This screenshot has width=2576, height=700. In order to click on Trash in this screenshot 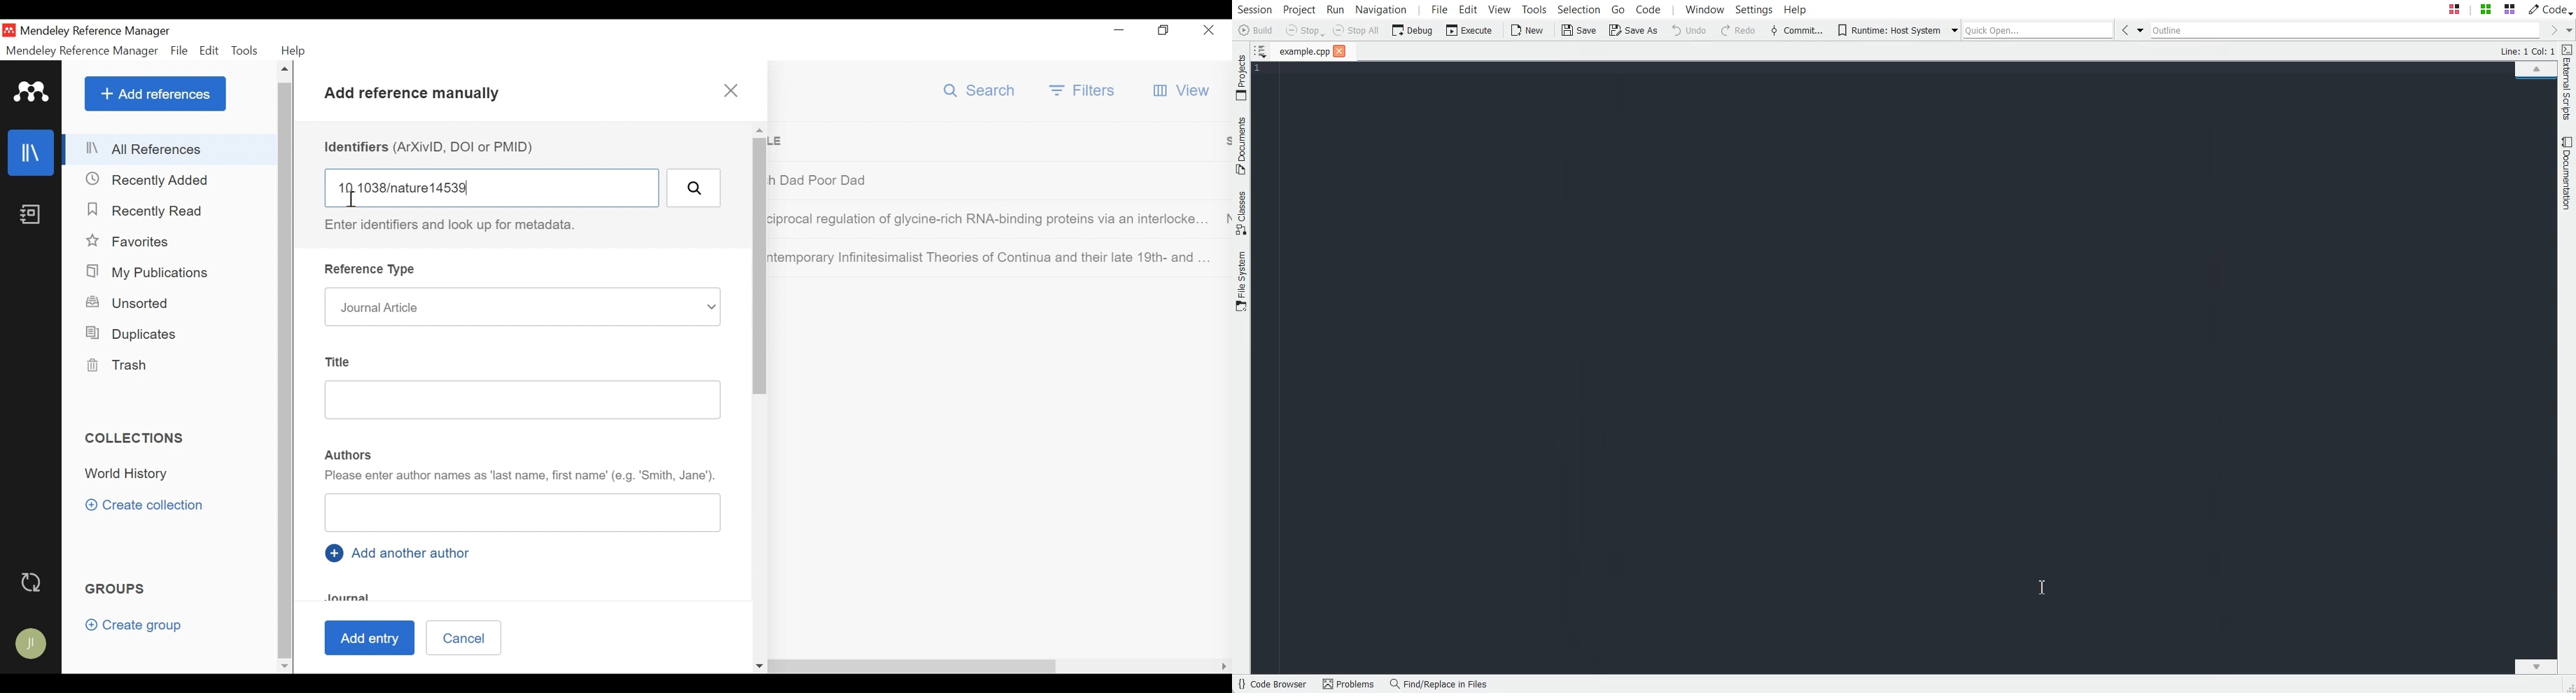, I will do `click(117, 366)`.